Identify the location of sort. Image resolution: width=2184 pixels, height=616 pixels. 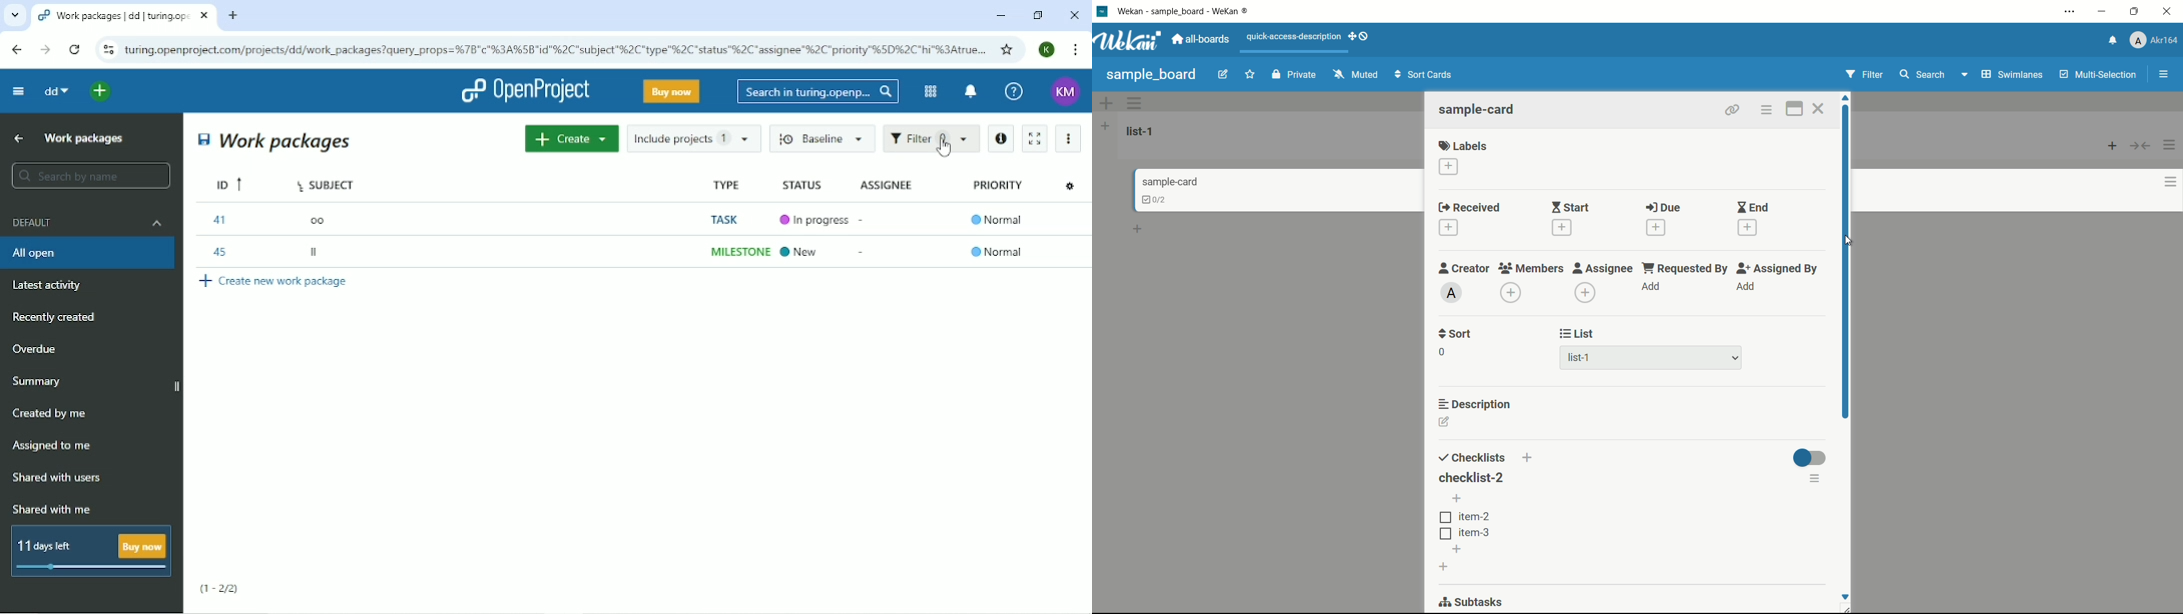
(1455, 334).